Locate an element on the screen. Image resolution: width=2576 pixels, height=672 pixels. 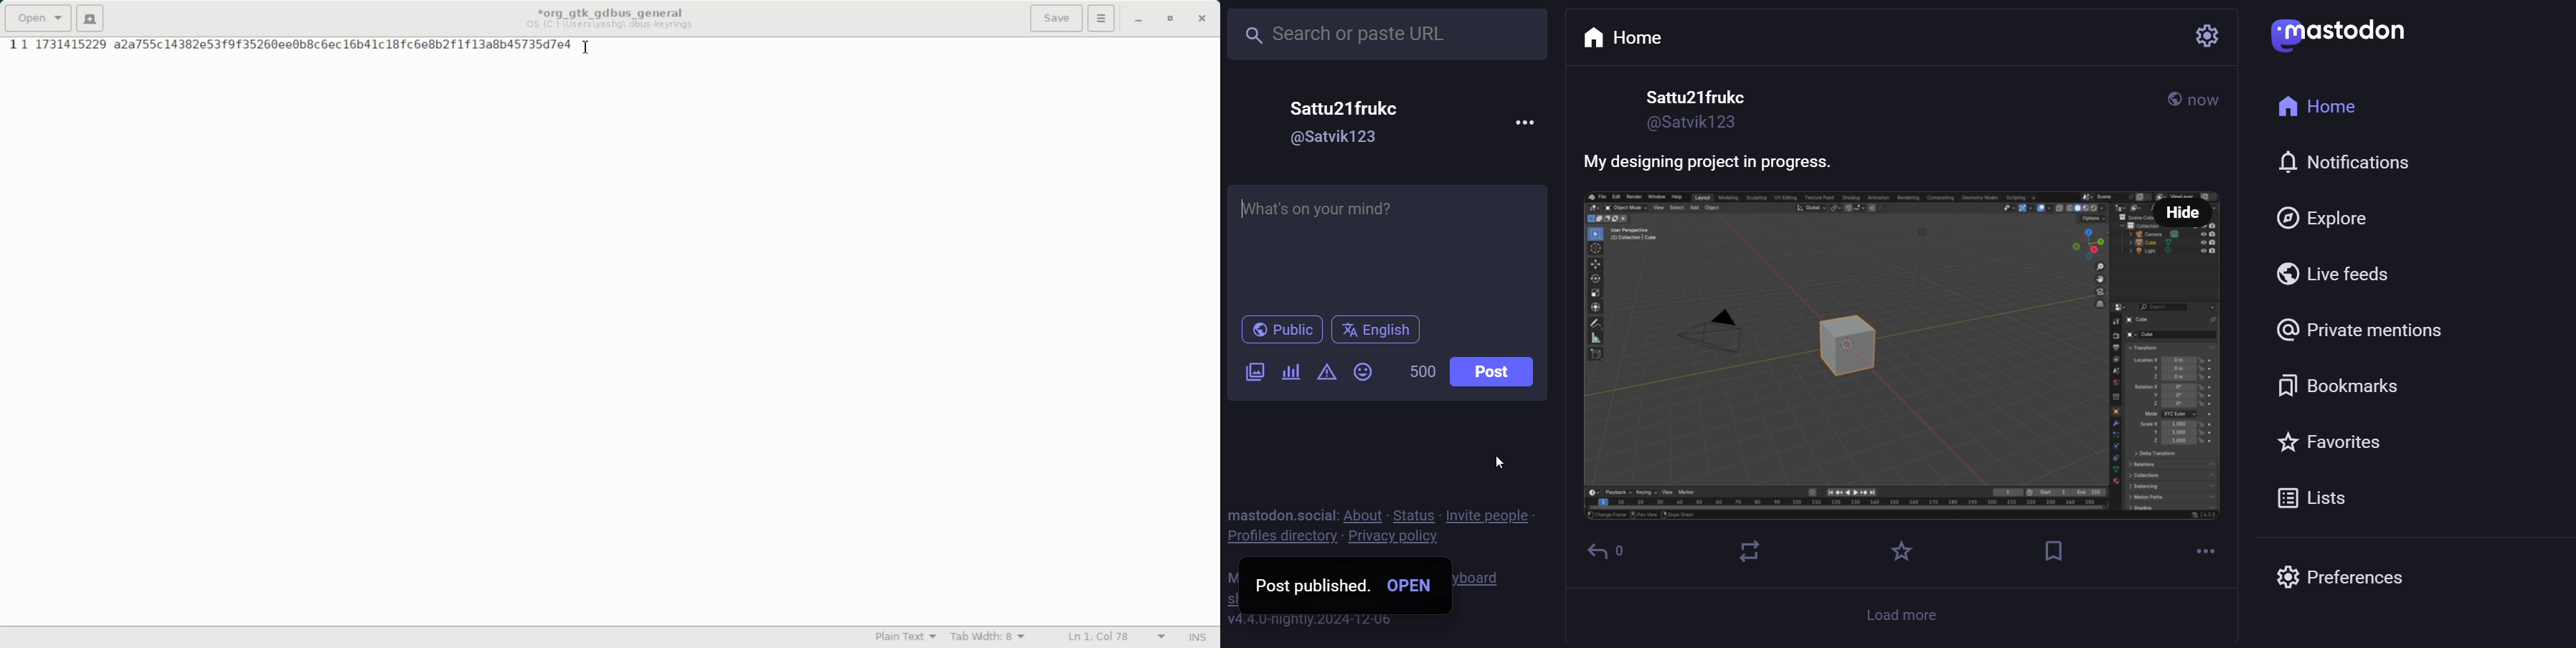
explore is located at coordinates (2323, 218).